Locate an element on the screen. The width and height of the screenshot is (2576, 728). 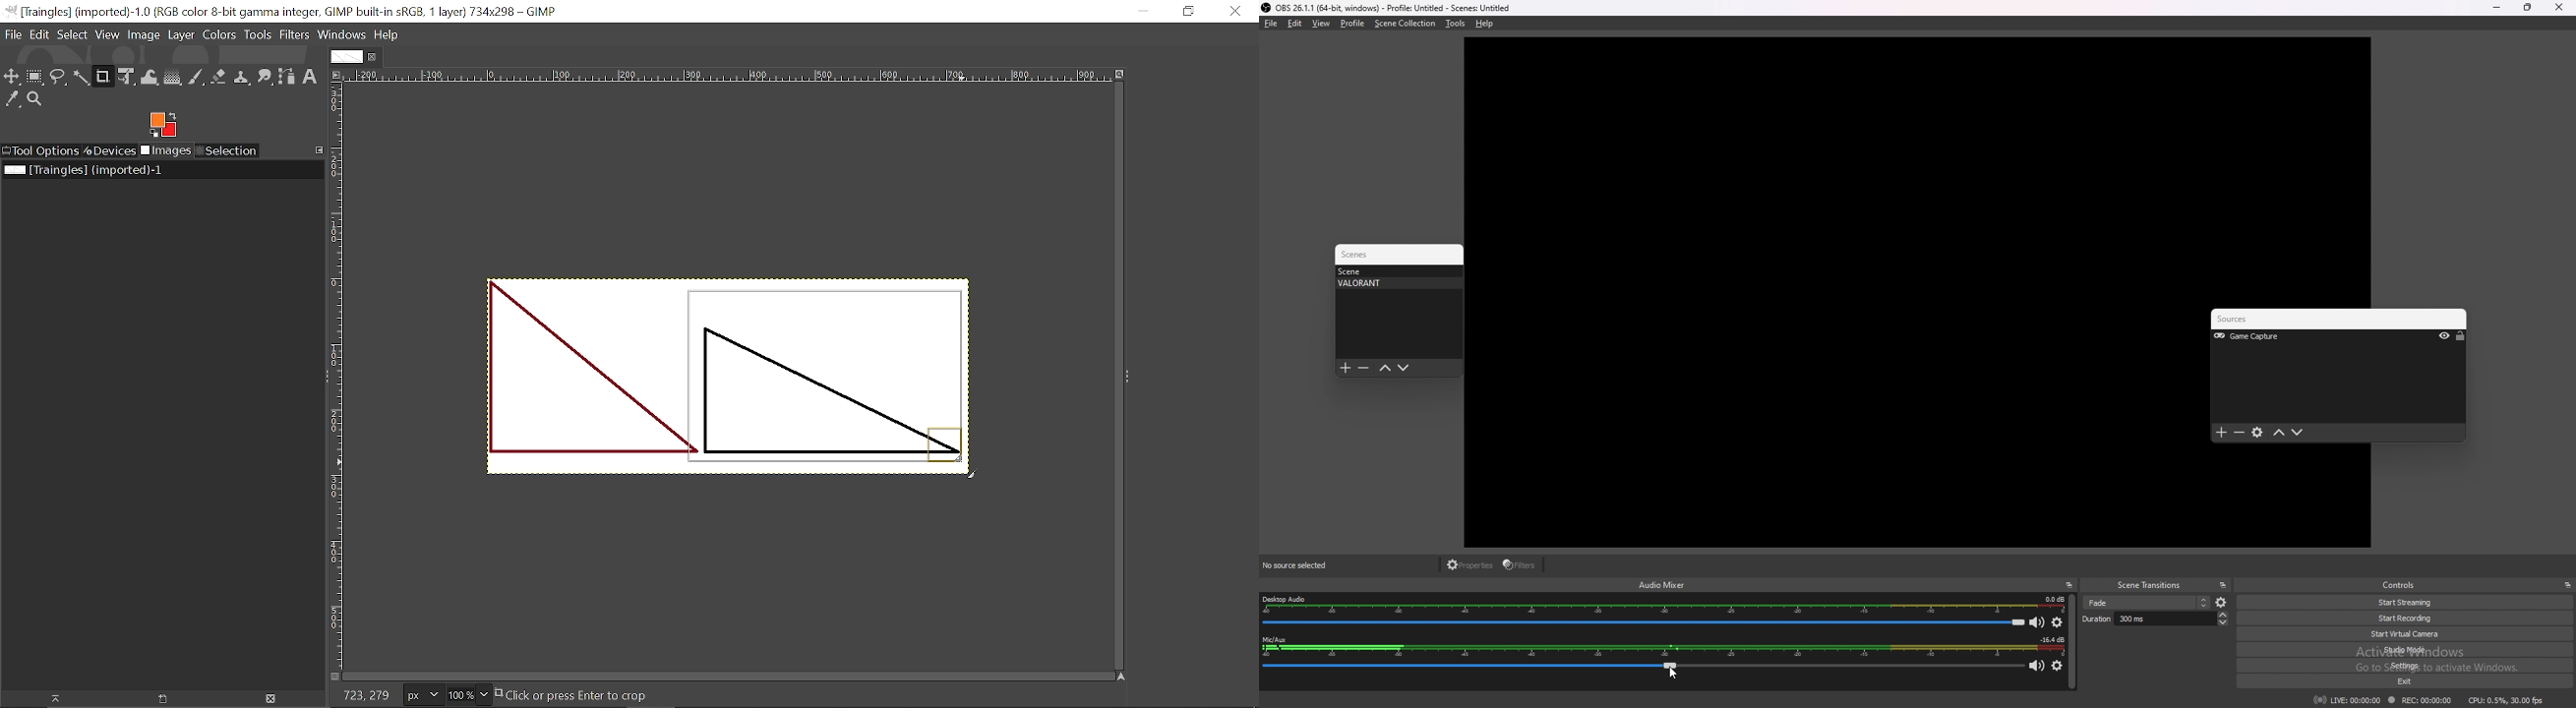
VALORANT is located at coordinates (1395, 283).